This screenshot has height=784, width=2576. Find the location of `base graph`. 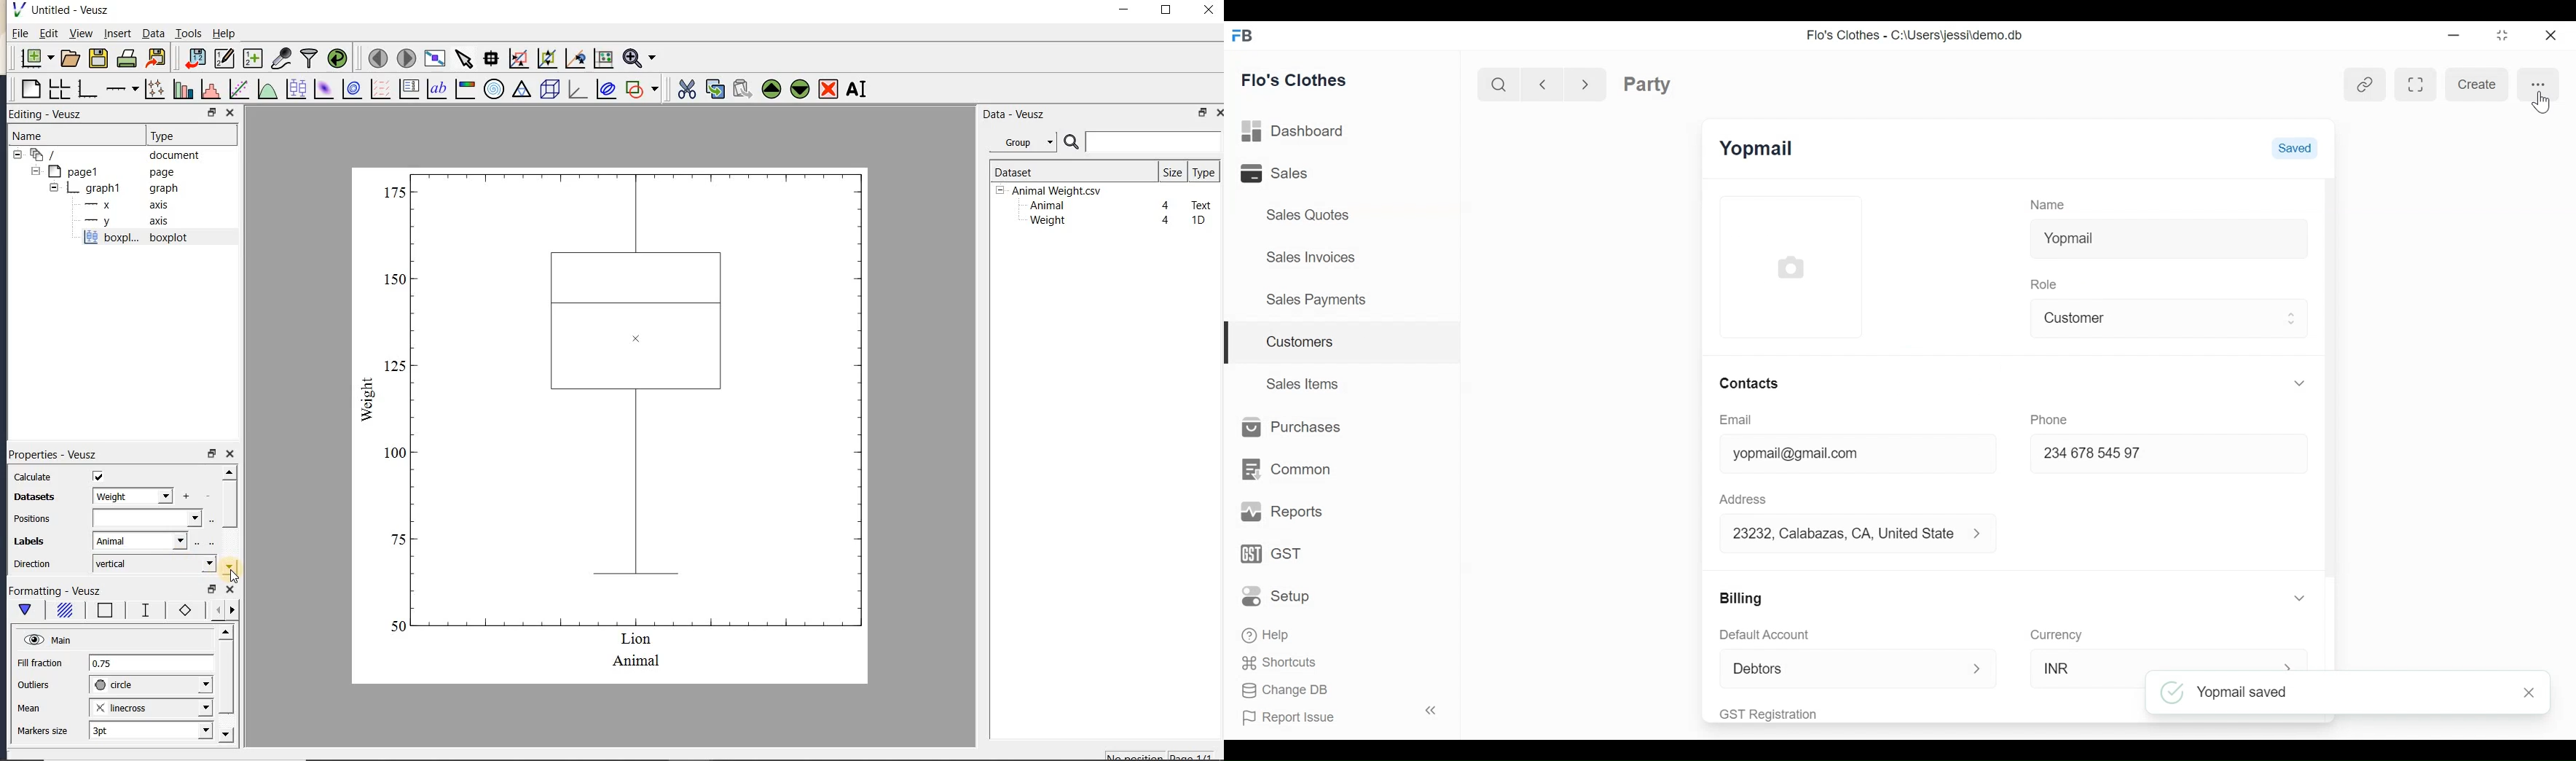

base graph is located at coordinates (86, 89).